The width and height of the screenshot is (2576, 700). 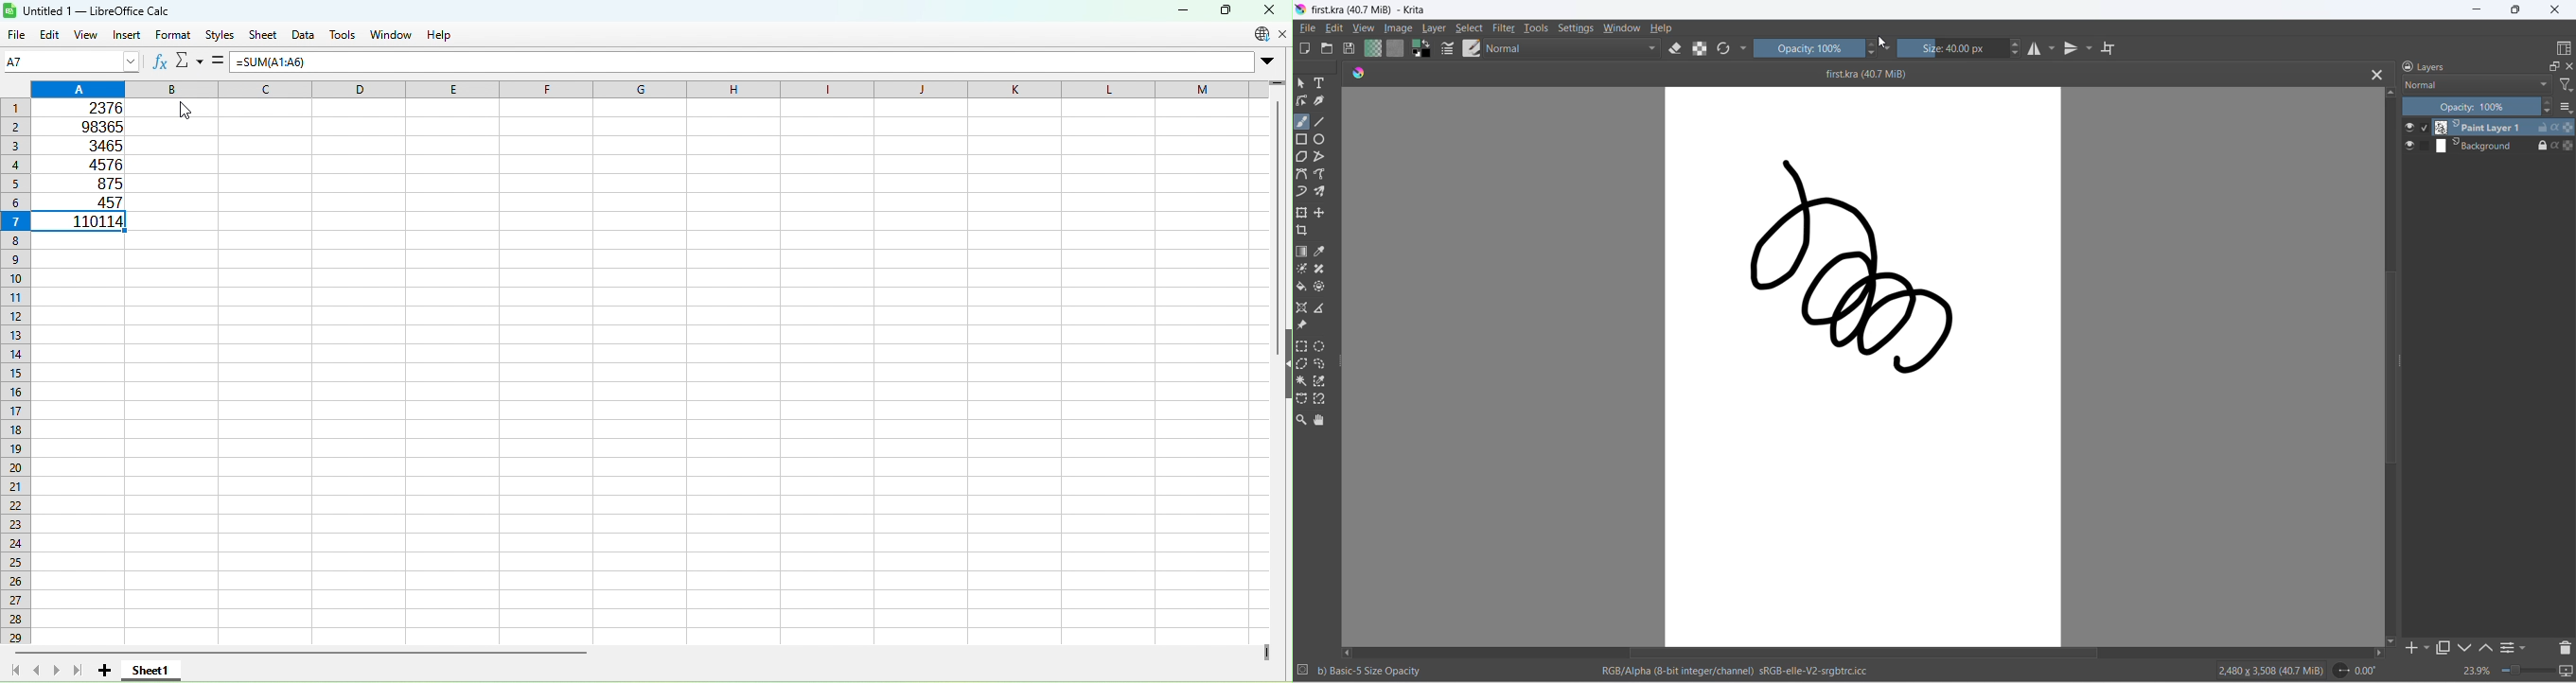 What do you see at coordinates (394, 34) in the screenshot?
I see `Windows` at bounding box center [394, 34].